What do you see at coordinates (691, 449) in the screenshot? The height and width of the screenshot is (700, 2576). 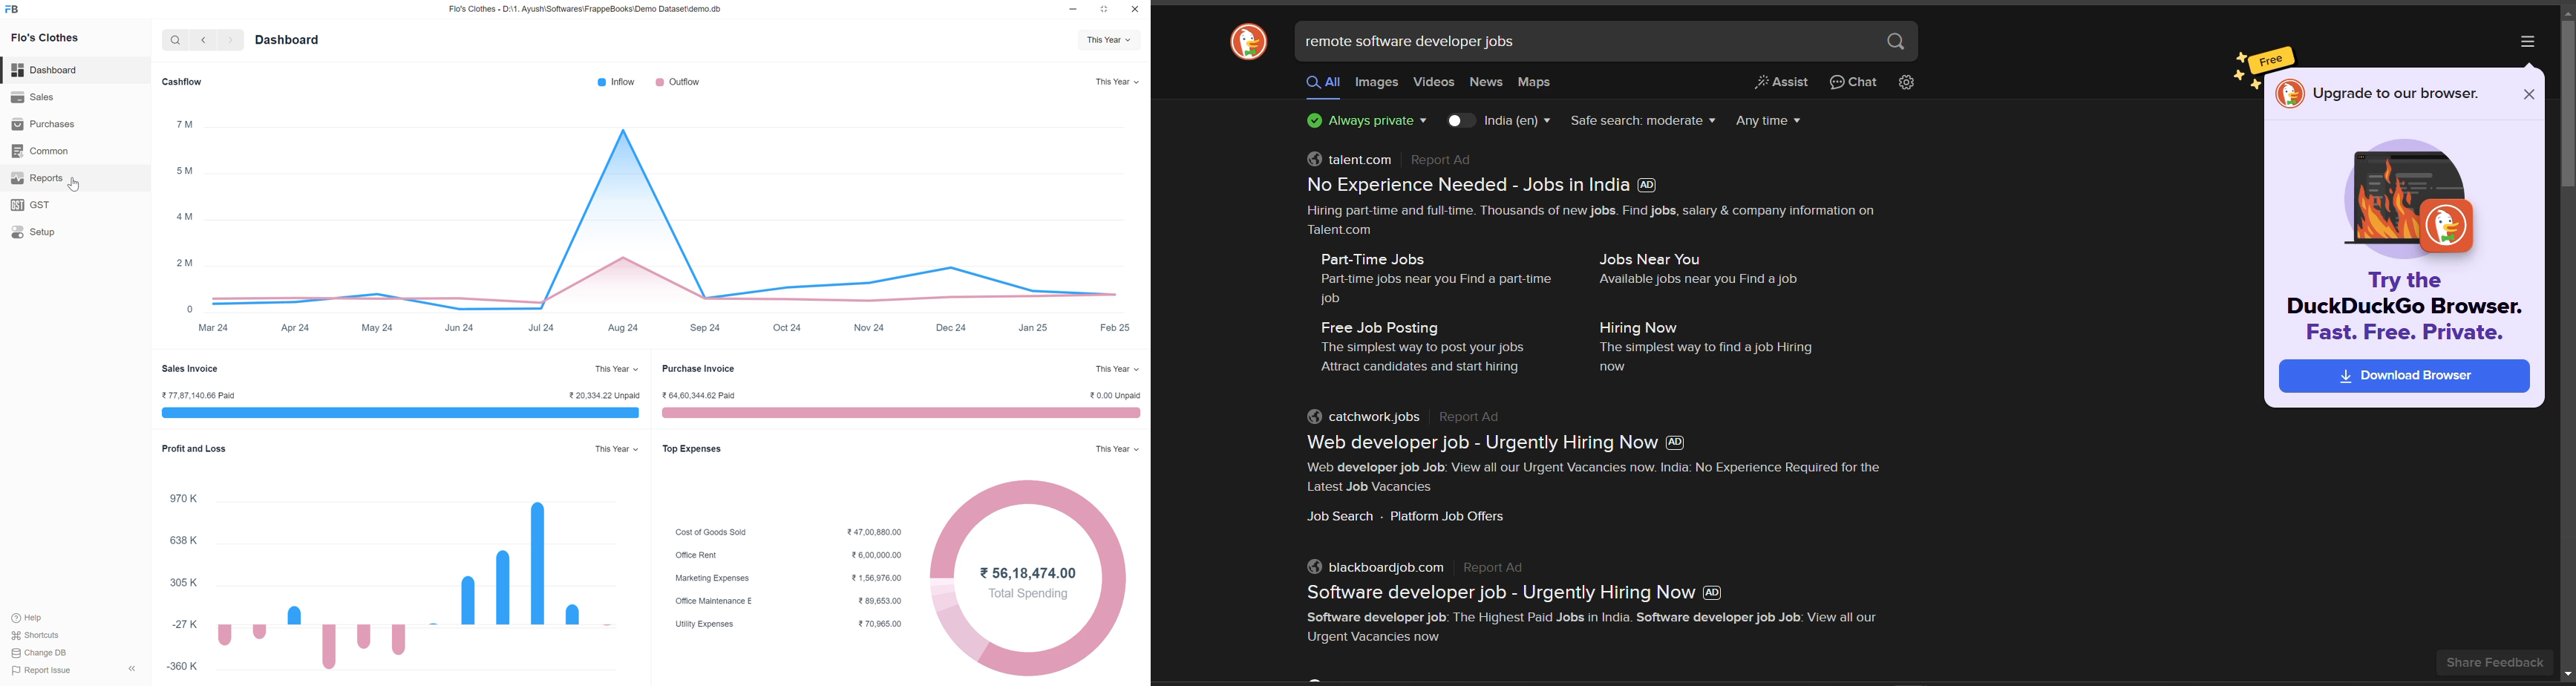 I see `top expenses` at bounding box center [691, 449].